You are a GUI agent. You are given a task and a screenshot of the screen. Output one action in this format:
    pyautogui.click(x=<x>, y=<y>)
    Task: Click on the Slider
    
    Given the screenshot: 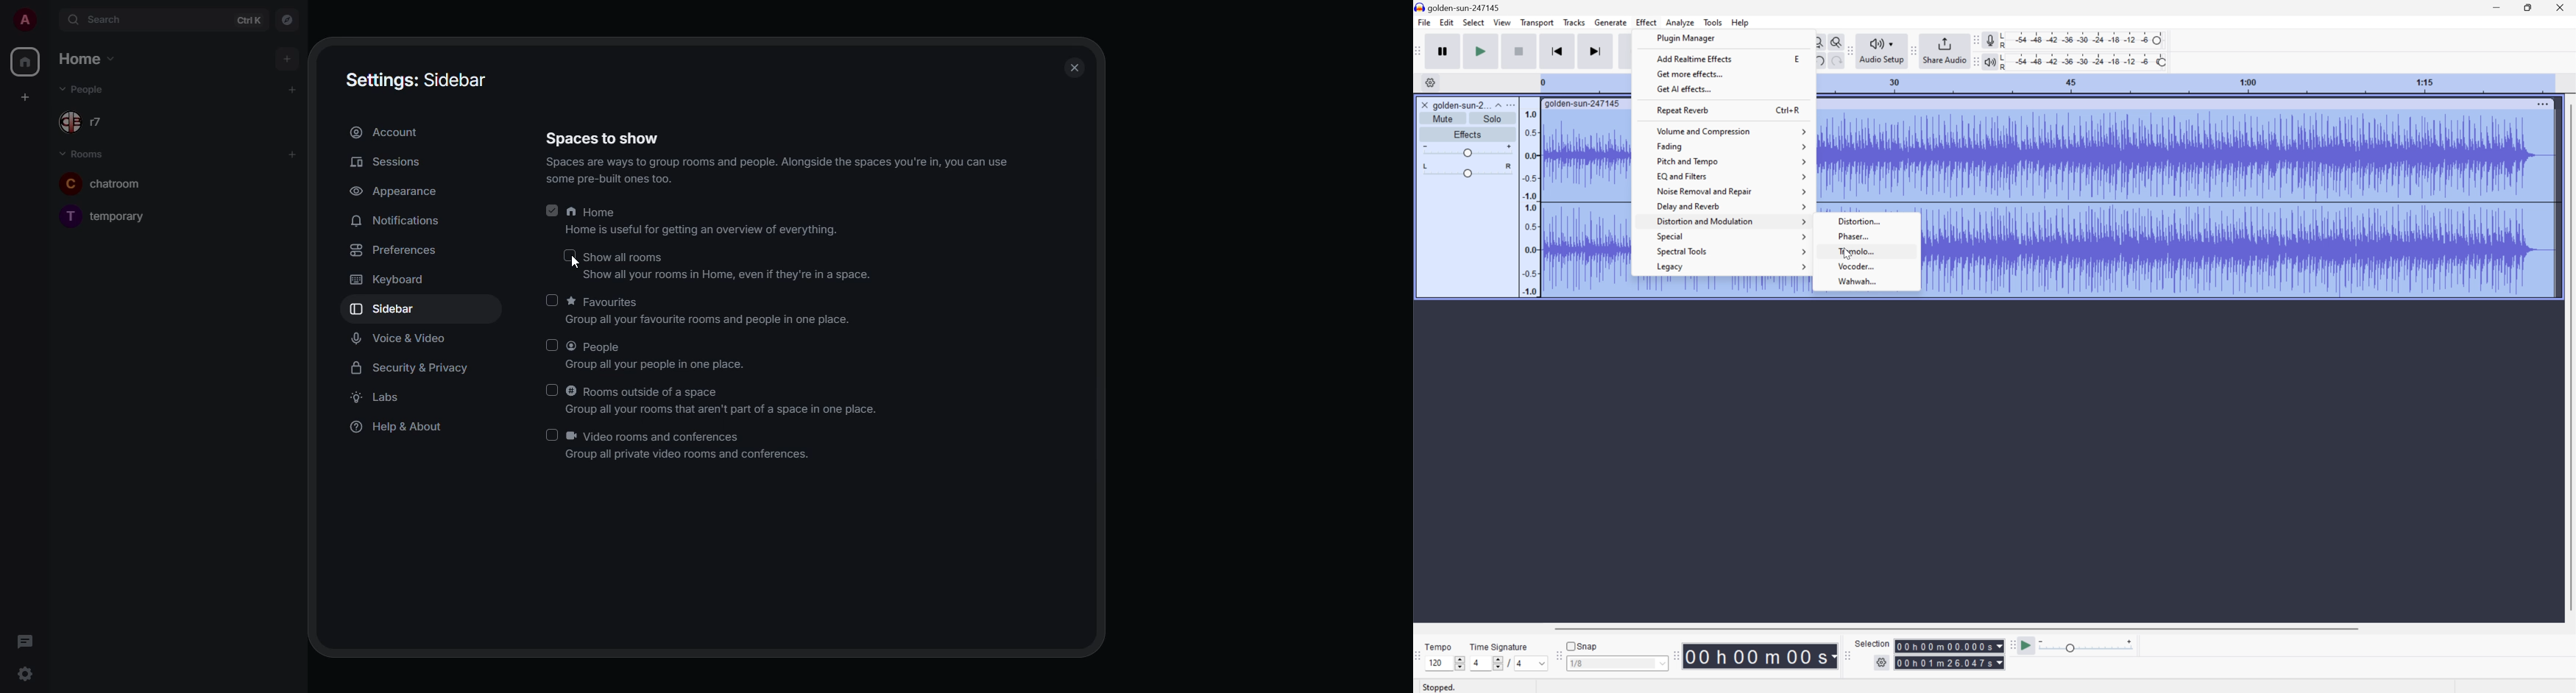 What is the action you would take?
    pyautogui.click(x=1464, y=170)
    